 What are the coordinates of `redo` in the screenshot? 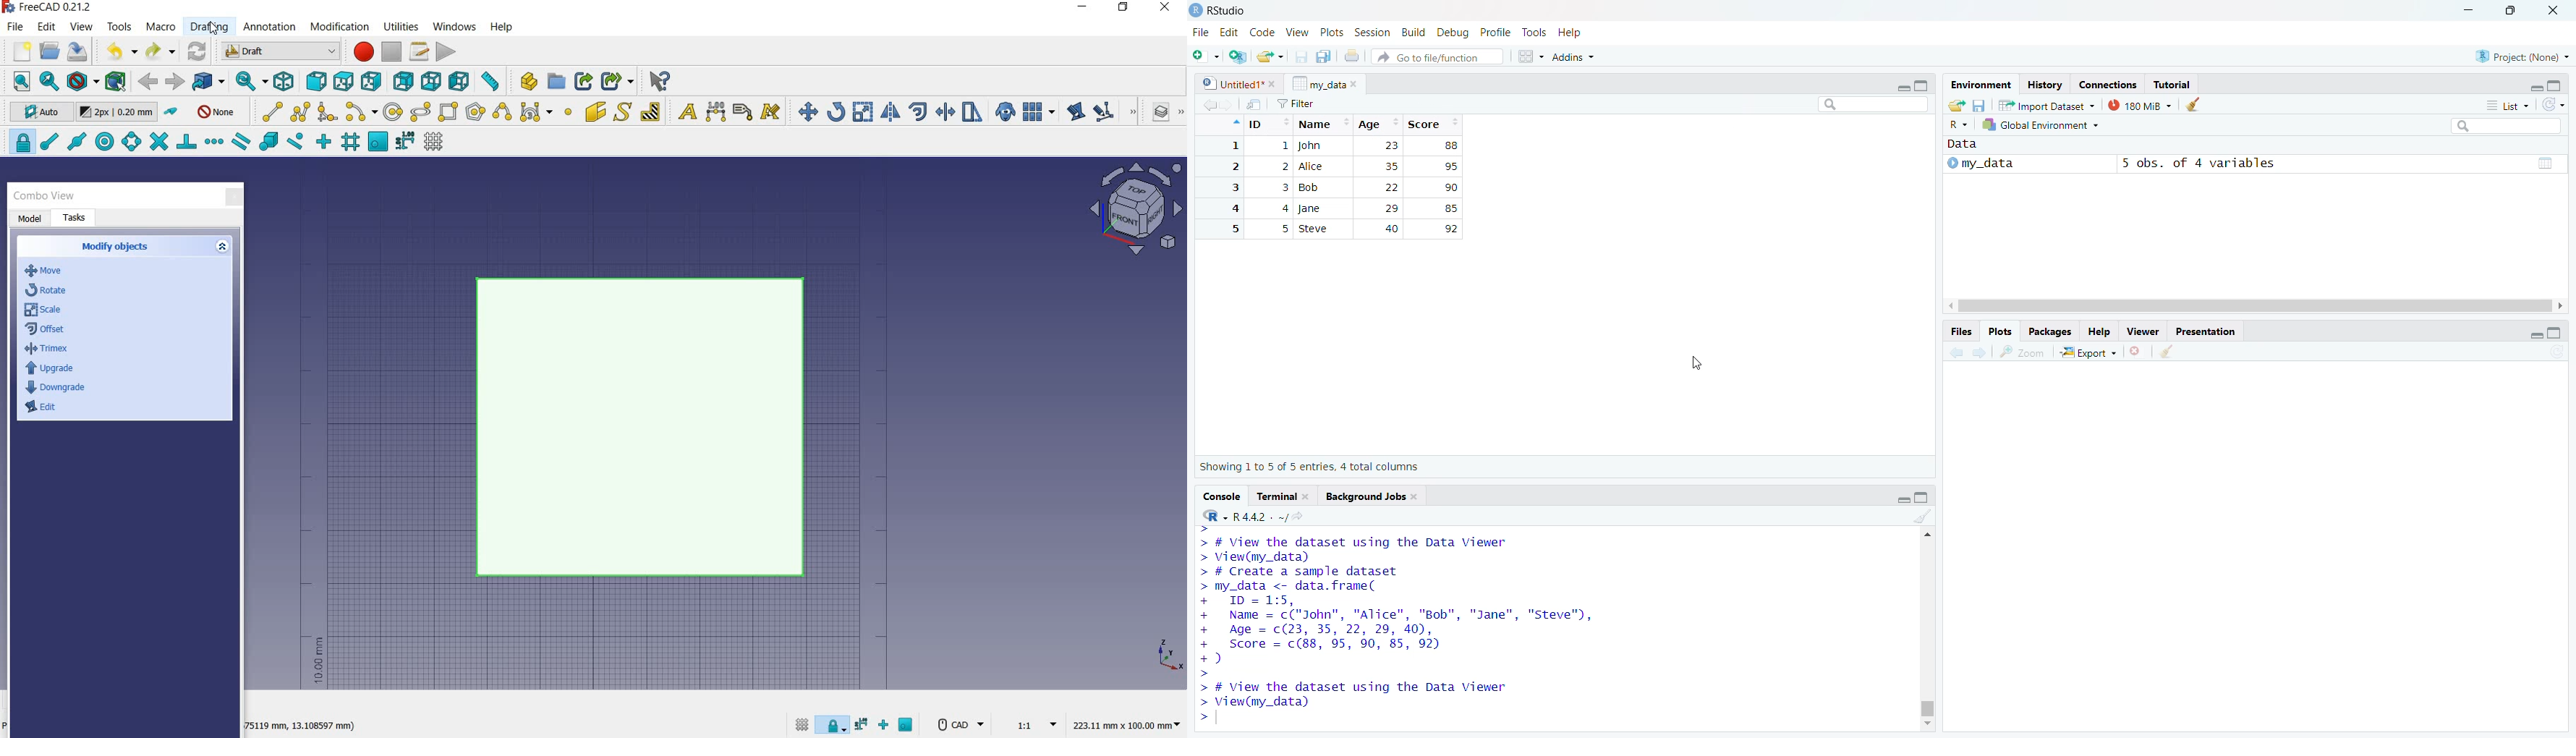 It's located at (160, 52).